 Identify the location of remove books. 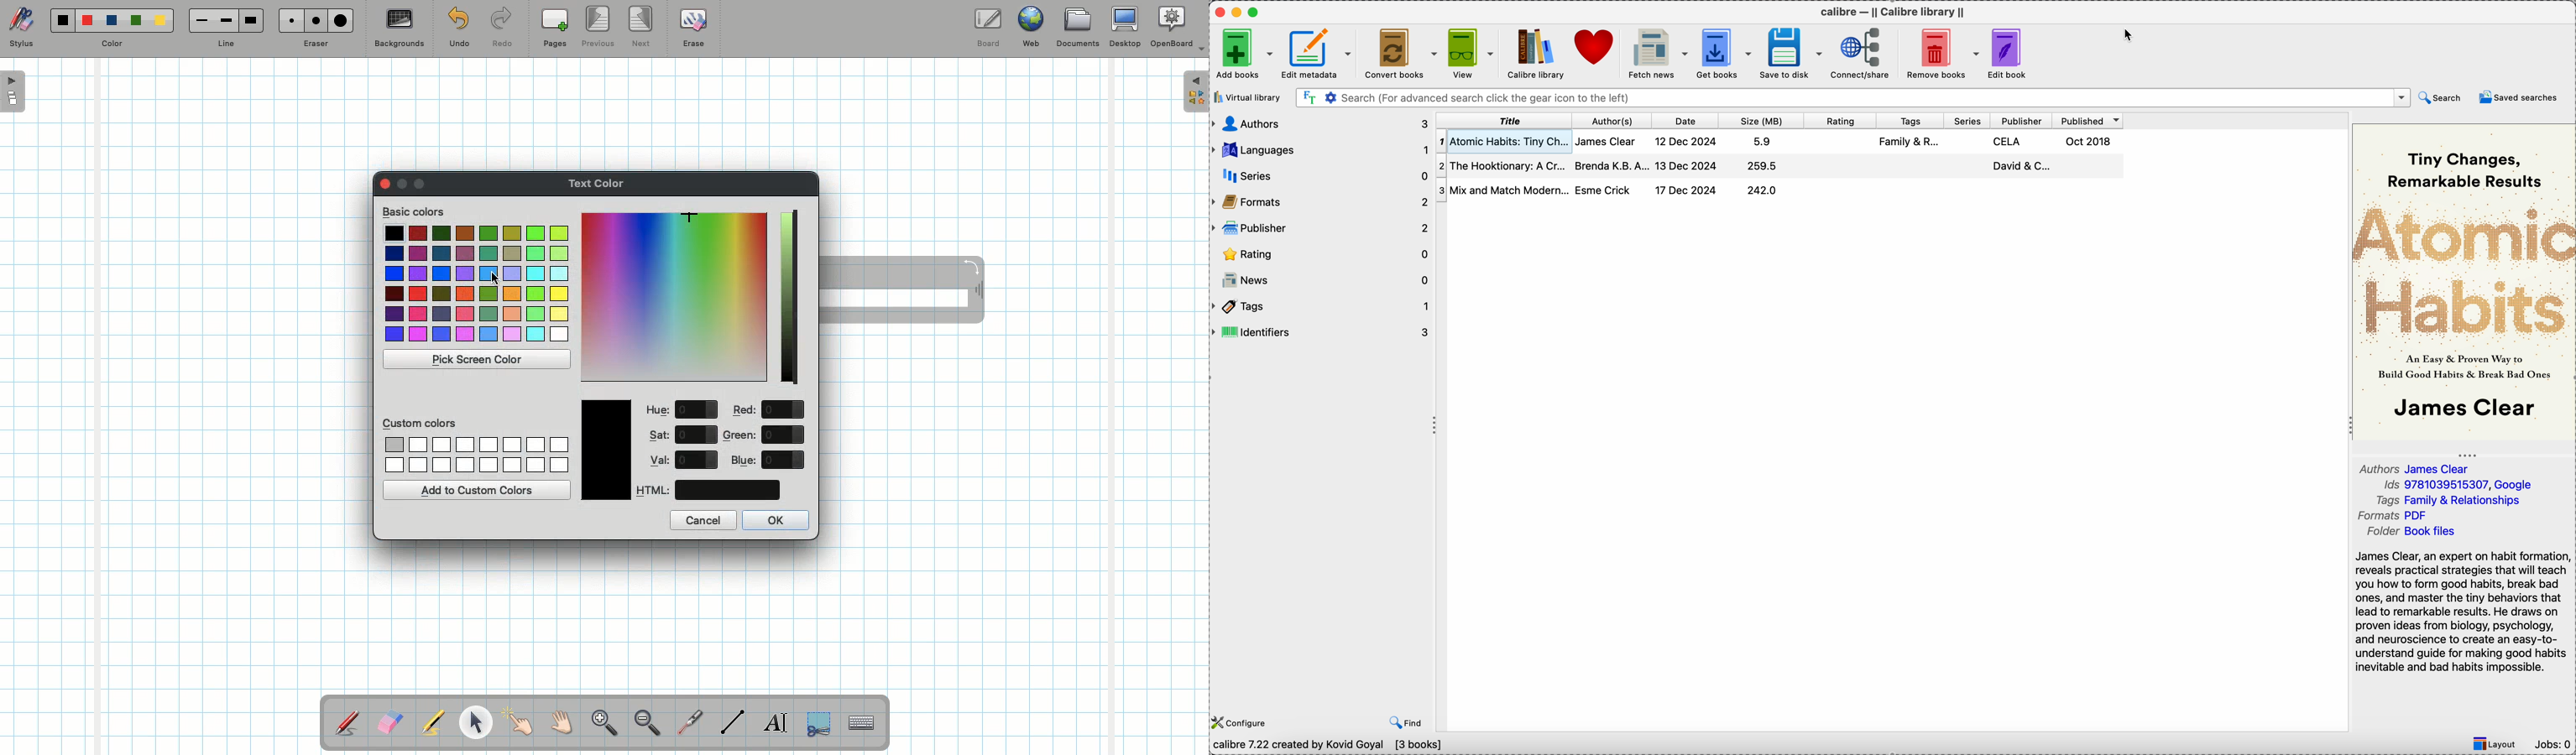
(1939, 53).